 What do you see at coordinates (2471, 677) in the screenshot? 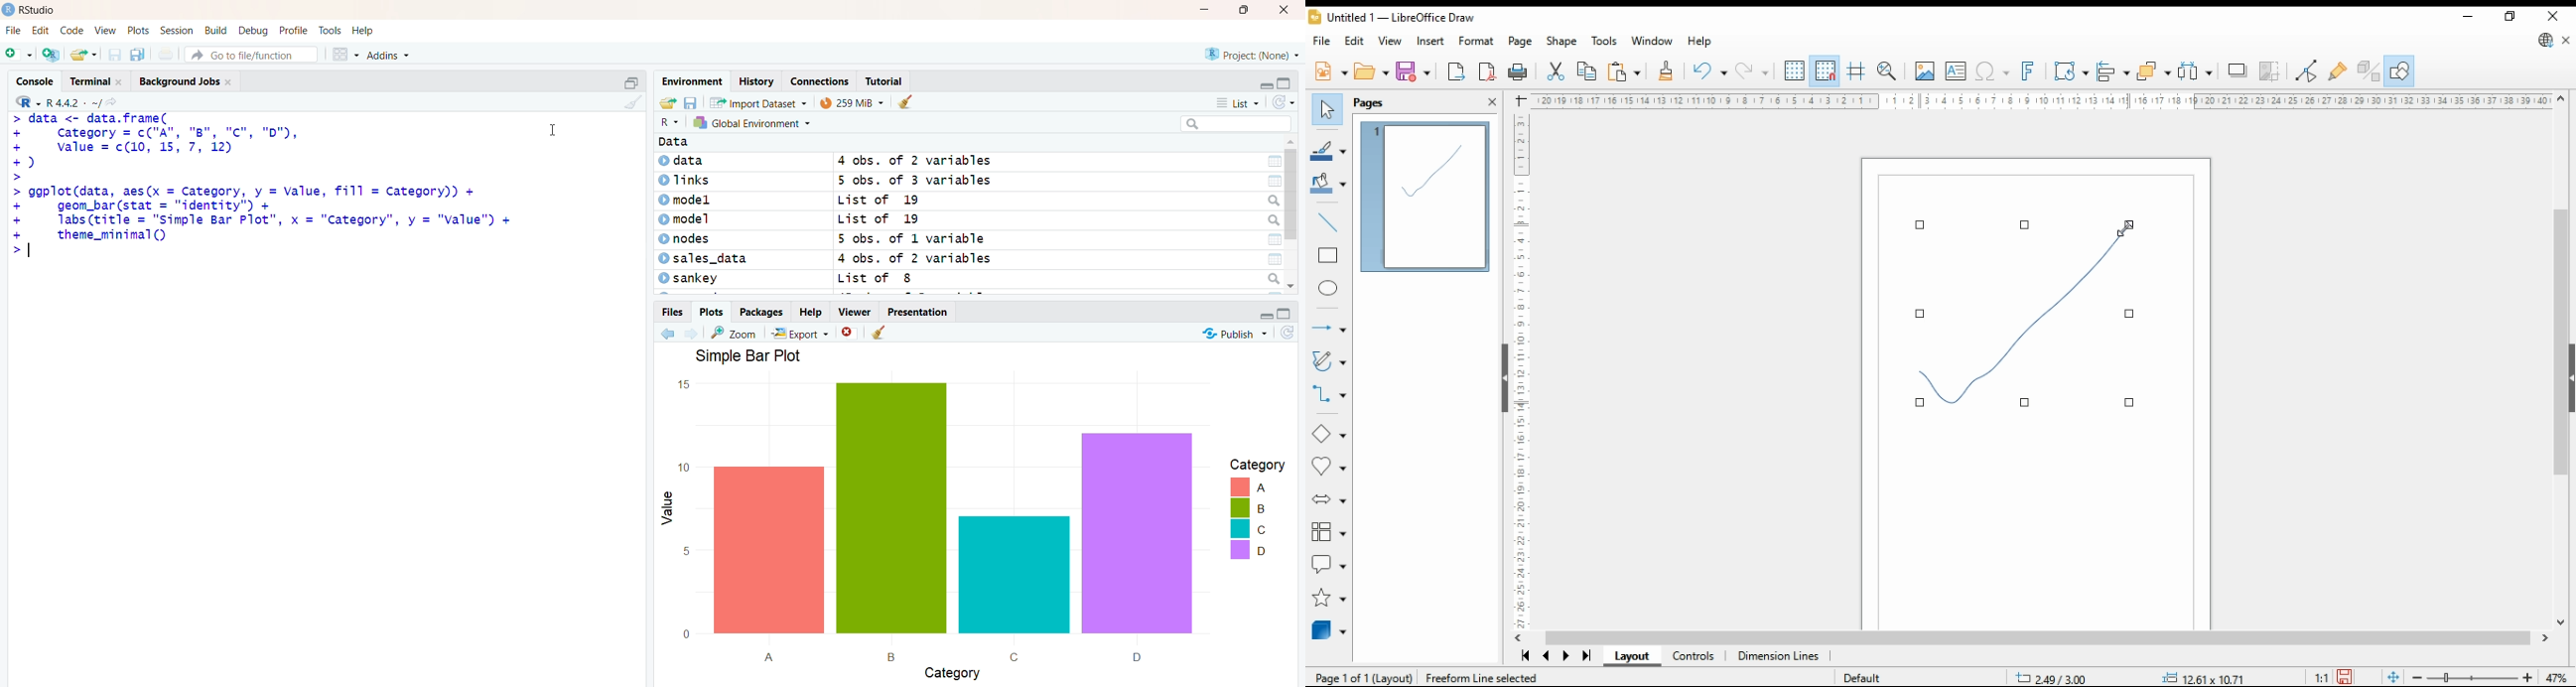
I see `zoom slider` at bounding box center [2471, 677].